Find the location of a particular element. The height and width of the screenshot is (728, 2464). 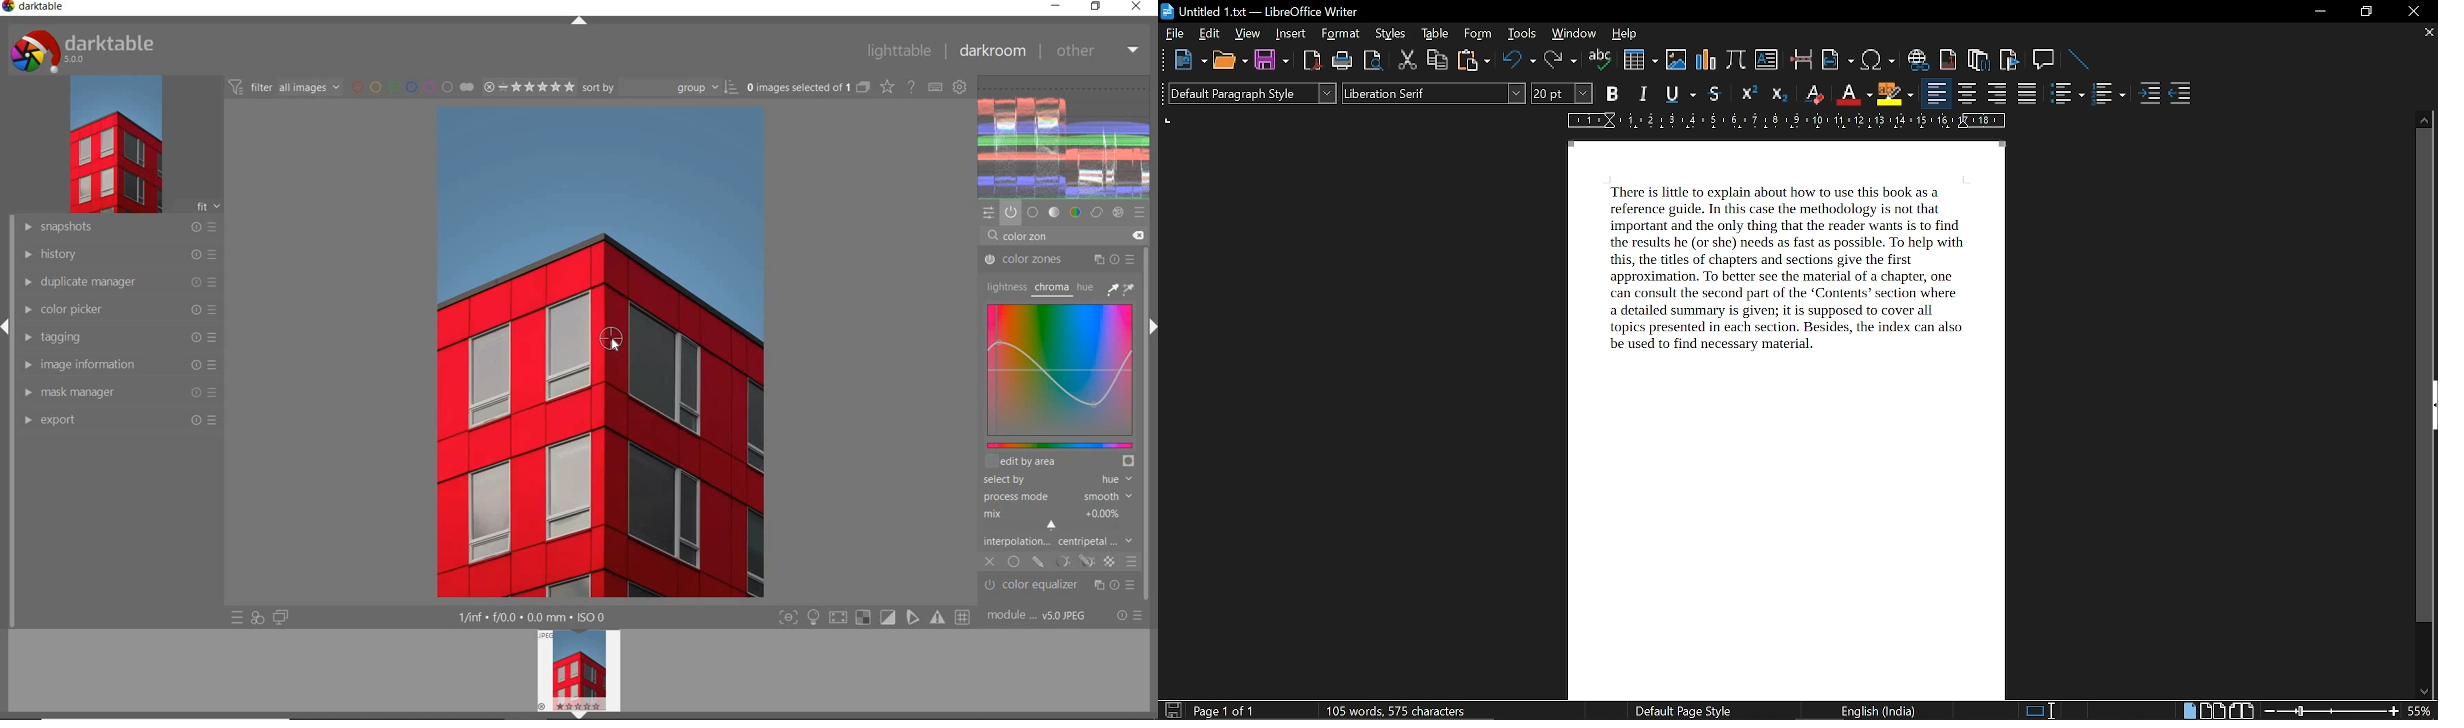

insert chart is located at coordinates (1705, 61).